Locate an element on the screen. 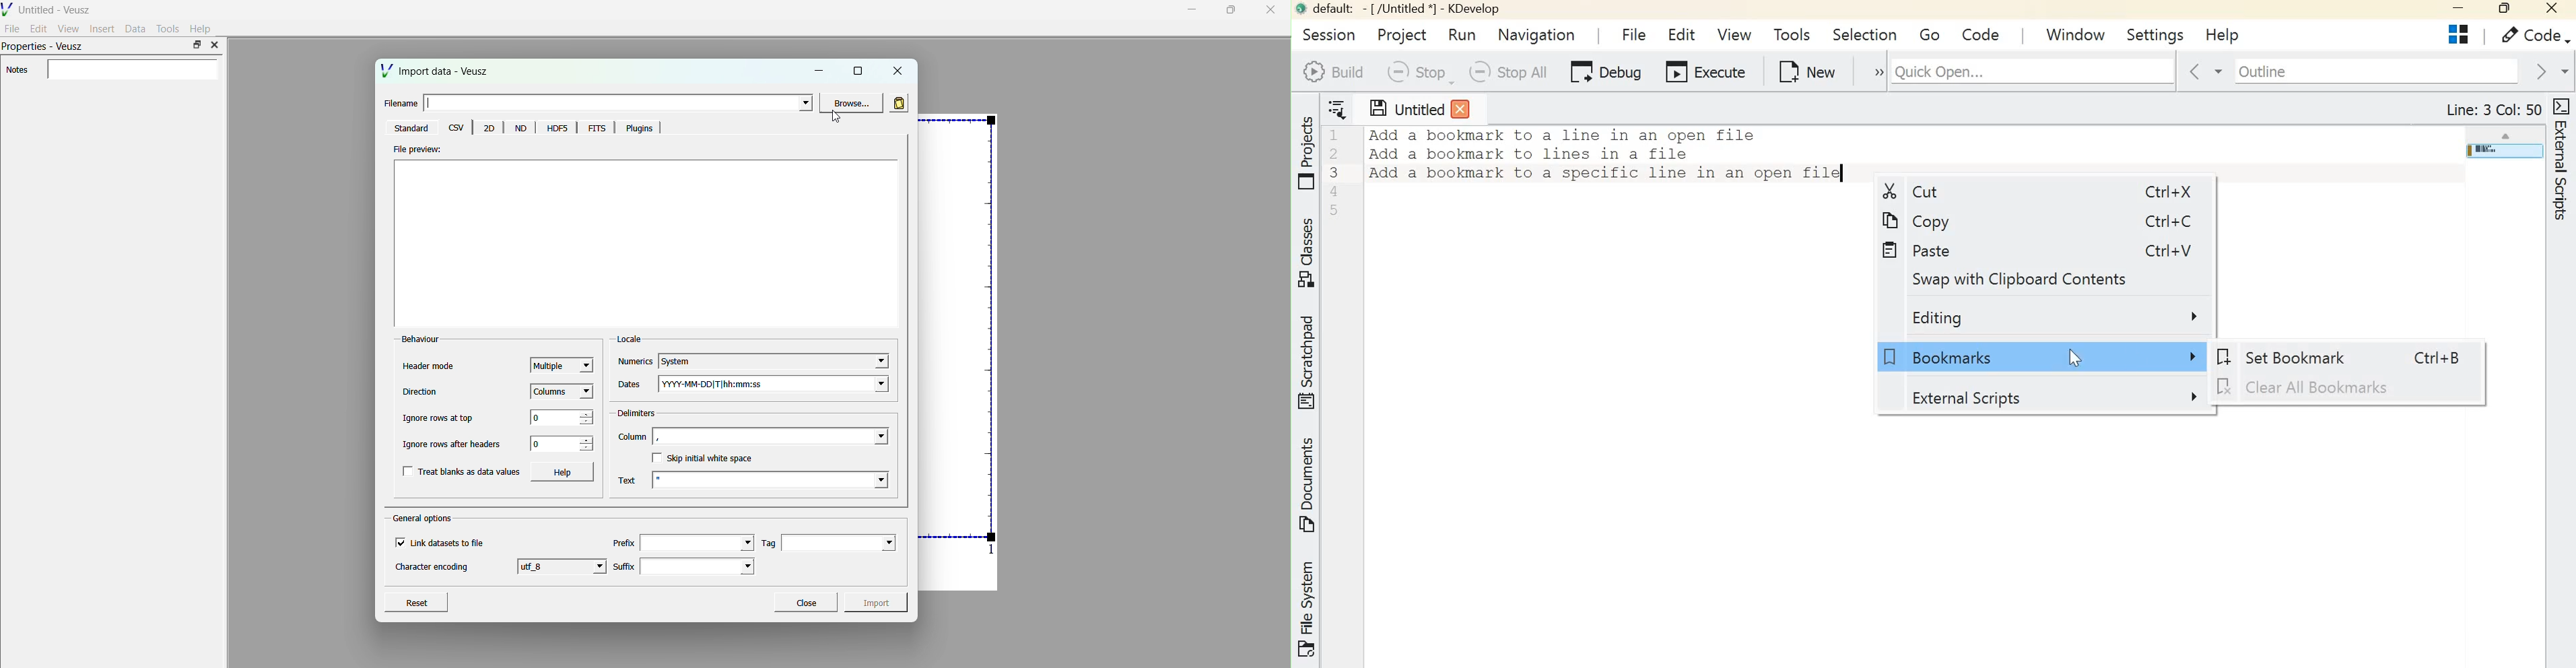 The width and height of the screenshot is (2576, 672). 0 is located at coordinates (552, 444).